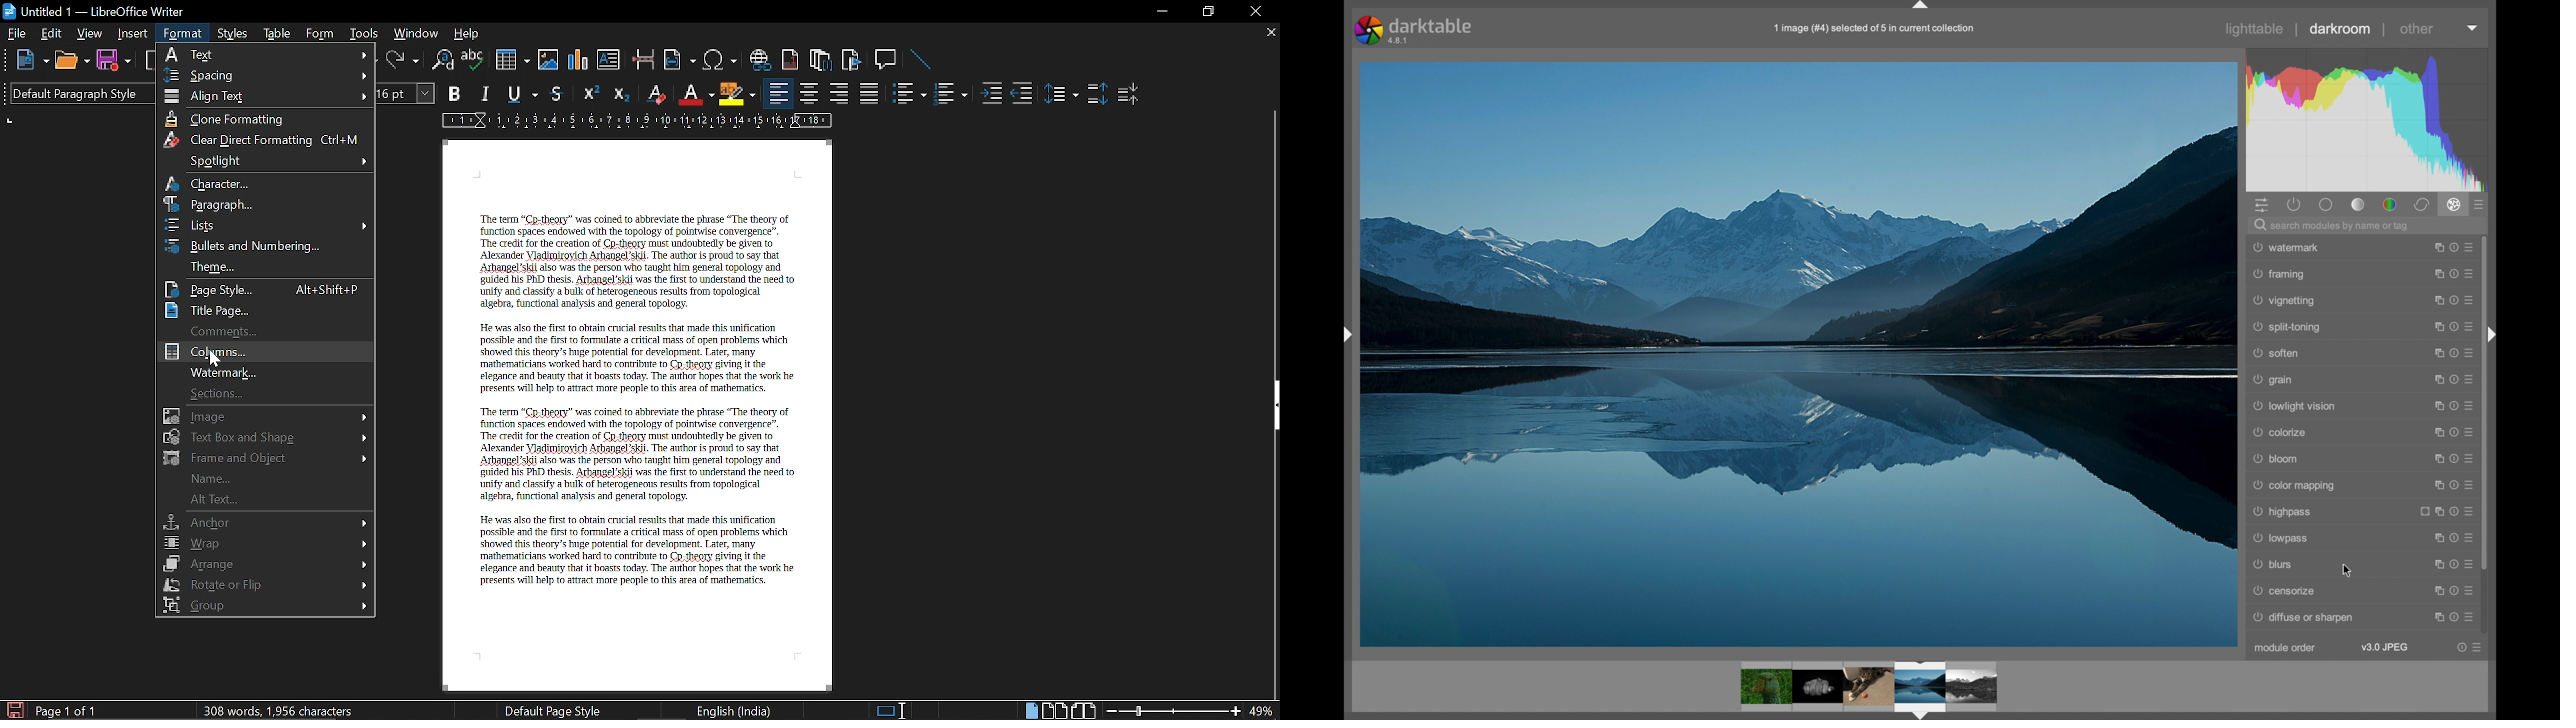 The width and height of the screenshot is (2576, 728). What do you see at coordinates (524, 95) in the screenshot?
I see `Underline` at bounding box center [524, 95].